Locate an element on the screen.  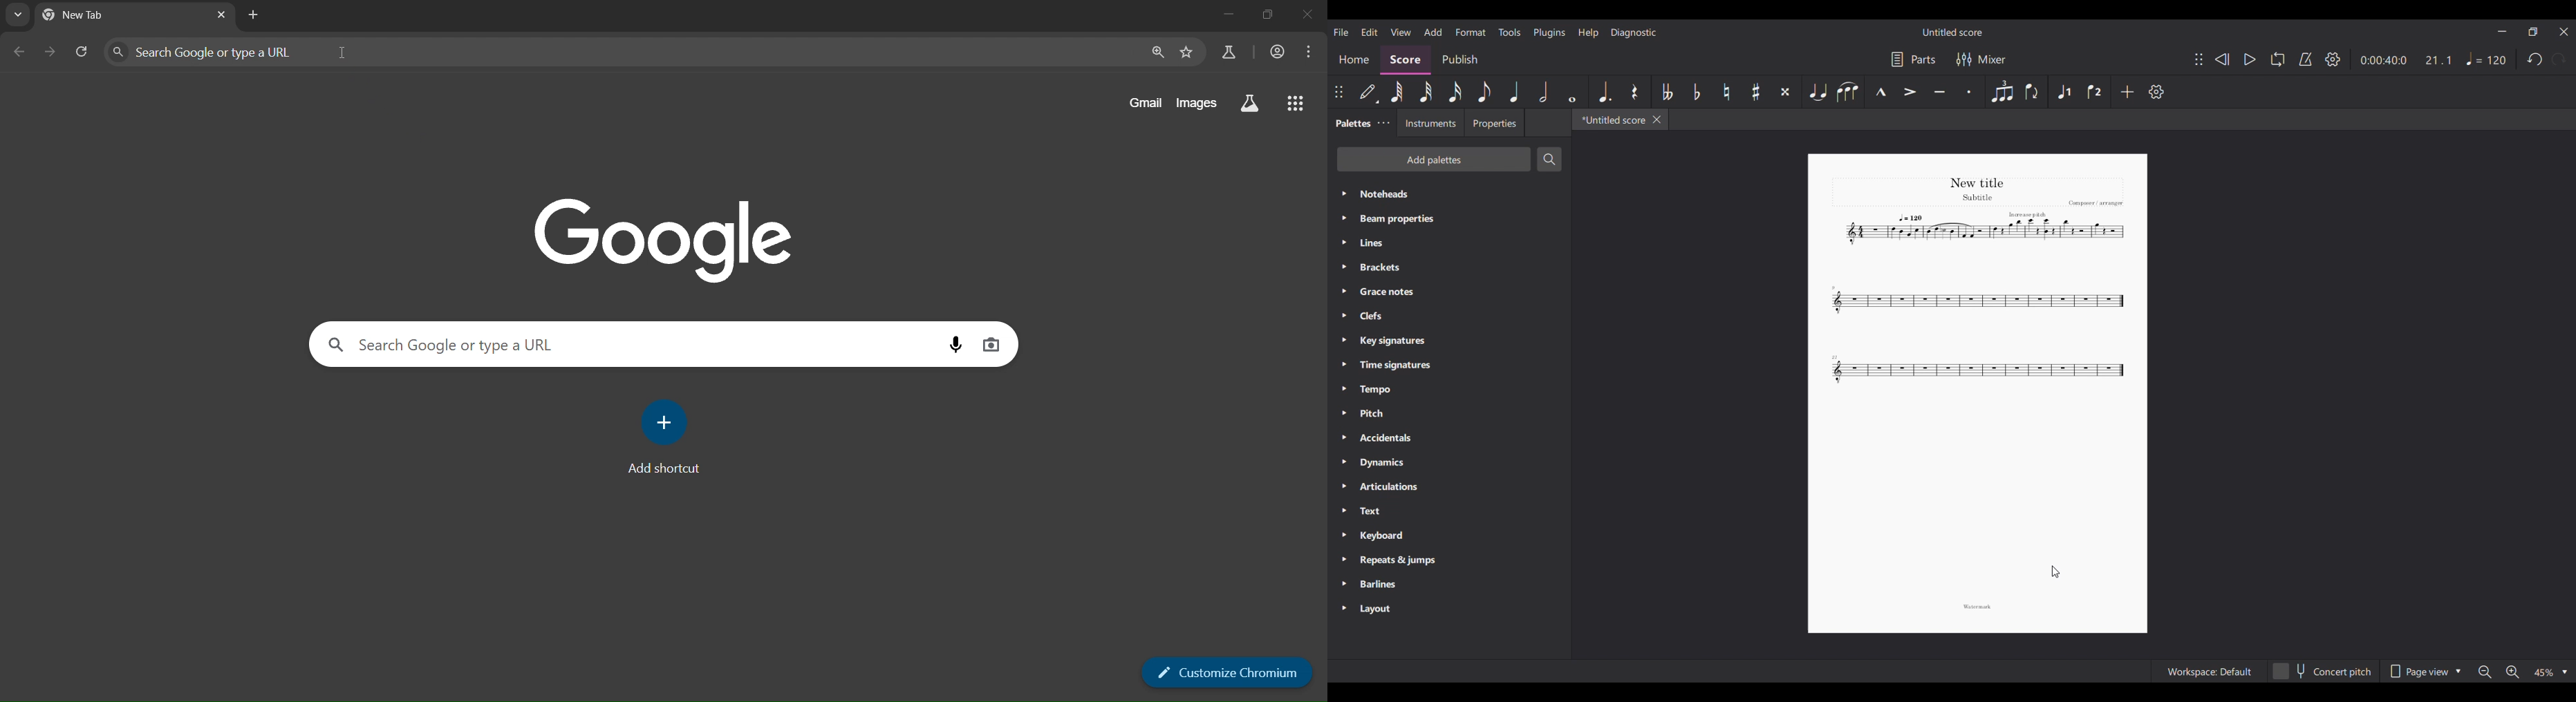
Concert pitch toggle is located at coordinates (2322, 671).